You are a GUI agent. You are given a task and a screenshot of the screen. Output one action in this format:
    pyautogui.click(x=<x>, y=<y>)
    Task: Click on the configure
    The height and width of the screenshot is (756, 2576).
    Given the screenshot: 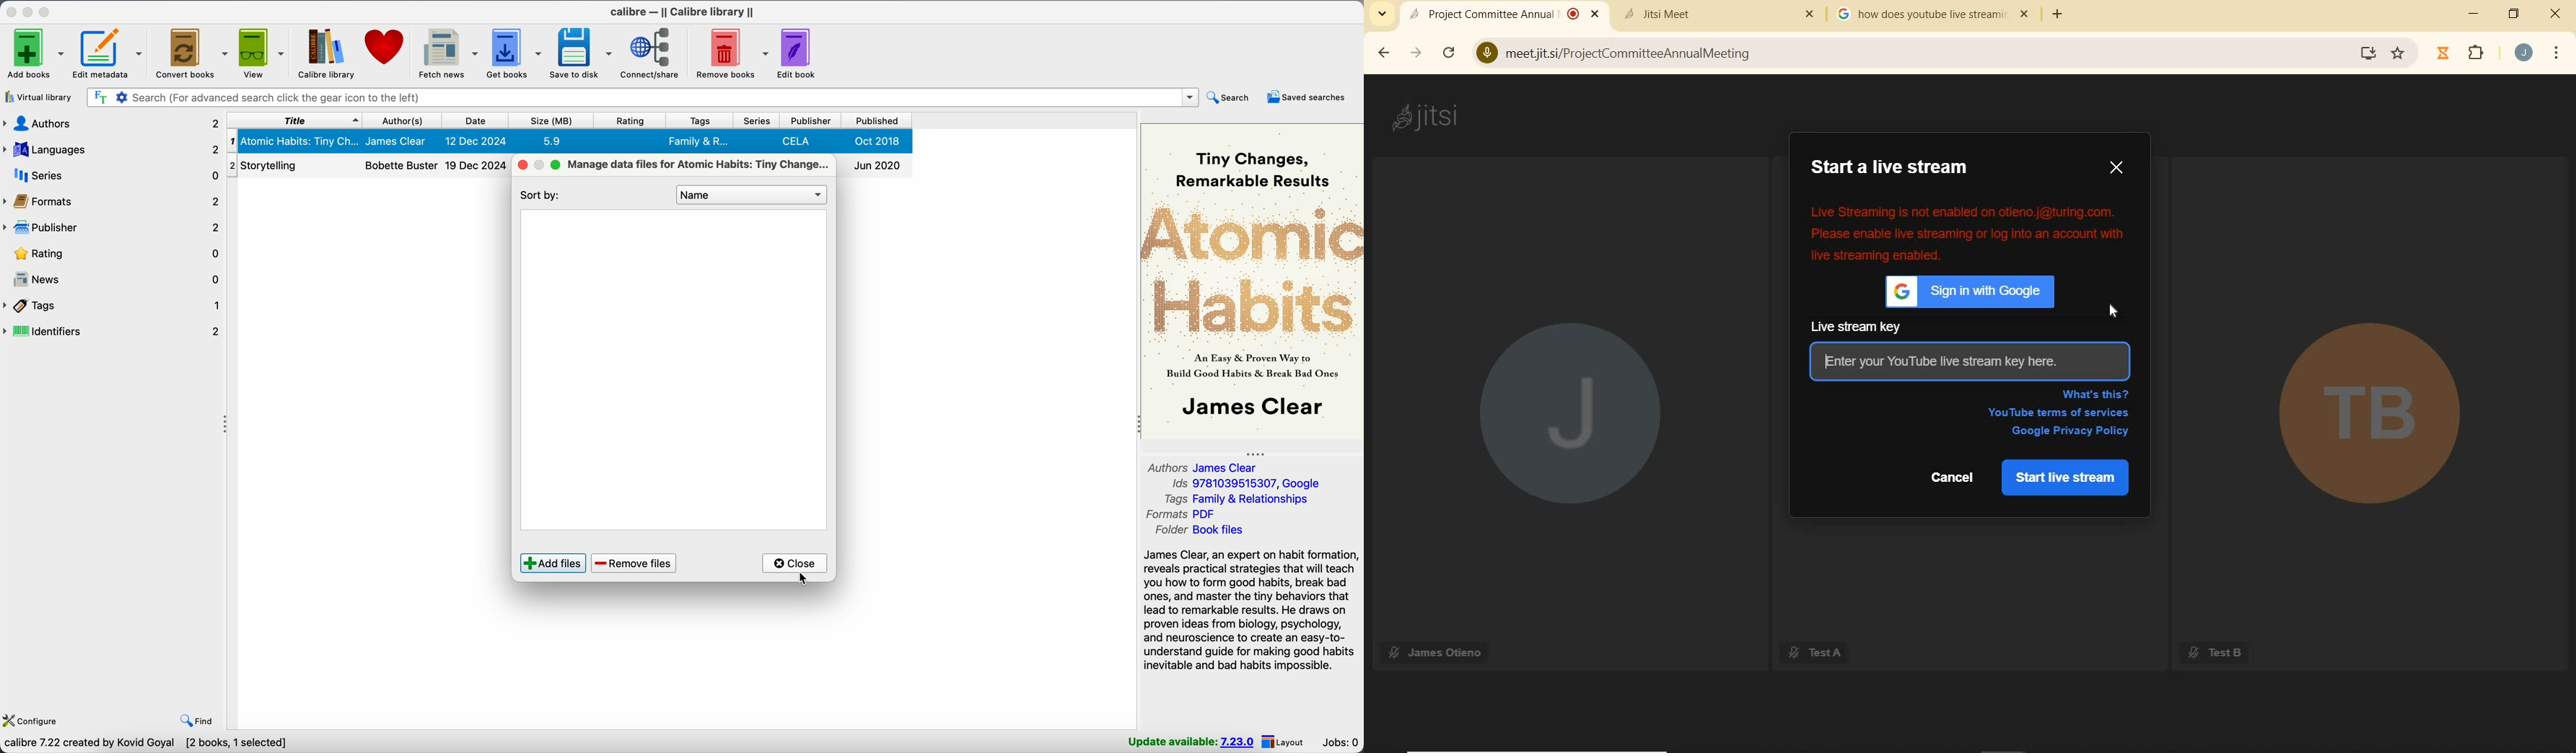 What is the action you would take?
    pyautogui.click(x=32, y=719)
    